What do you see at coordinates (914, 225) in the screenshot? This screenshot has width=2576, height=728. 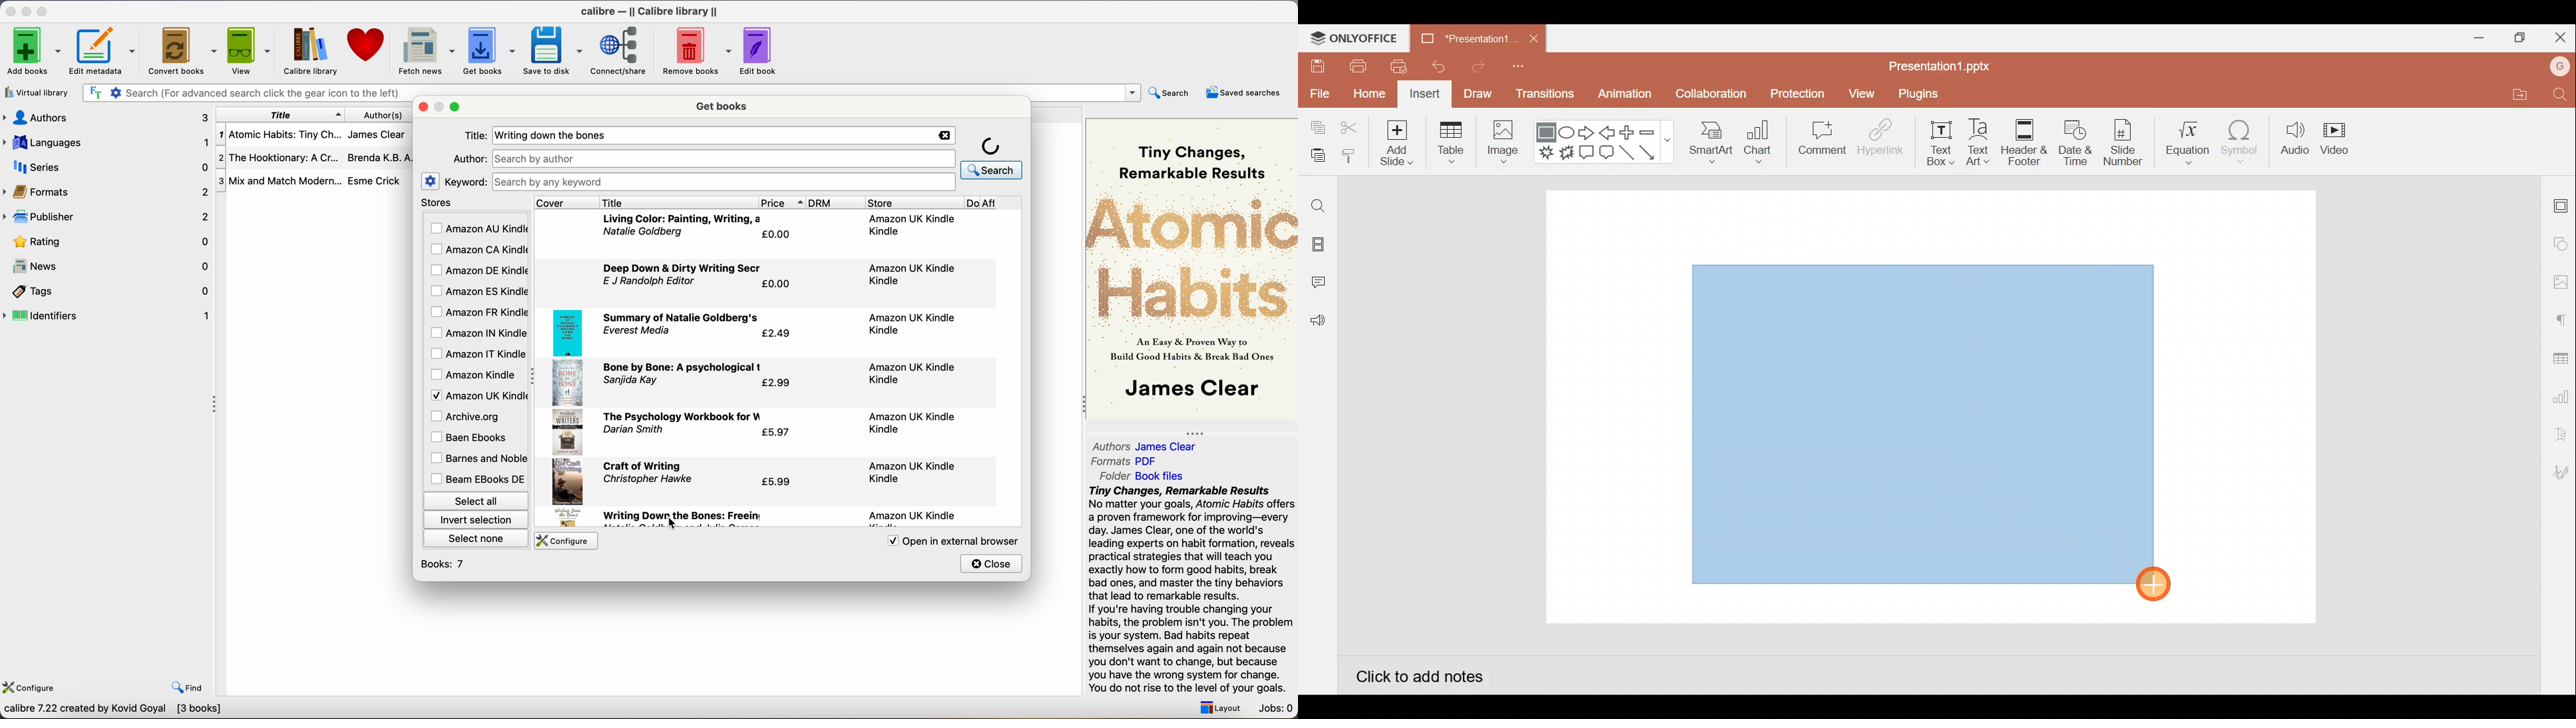 I see `amazon UK kindle` at bounding box center [914, 225].